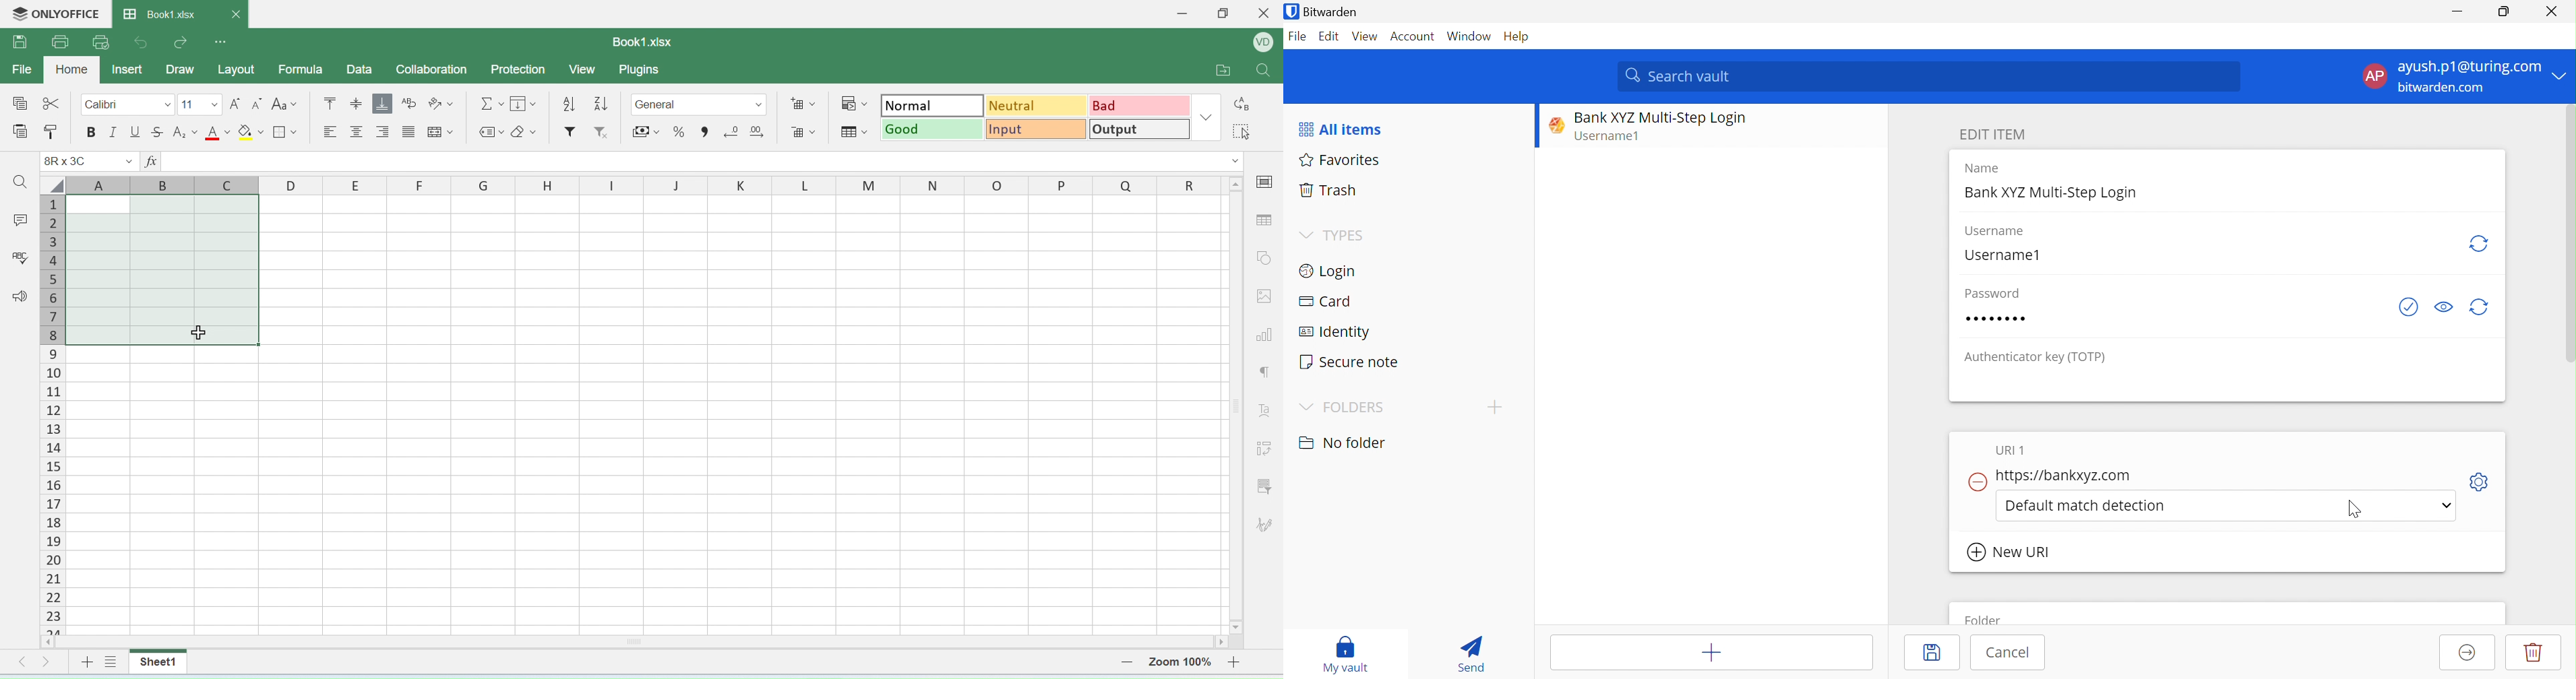 Image resolution: width=2576 pixels, height=700 pixels. I want to click on view sheet, so click(112, 664).